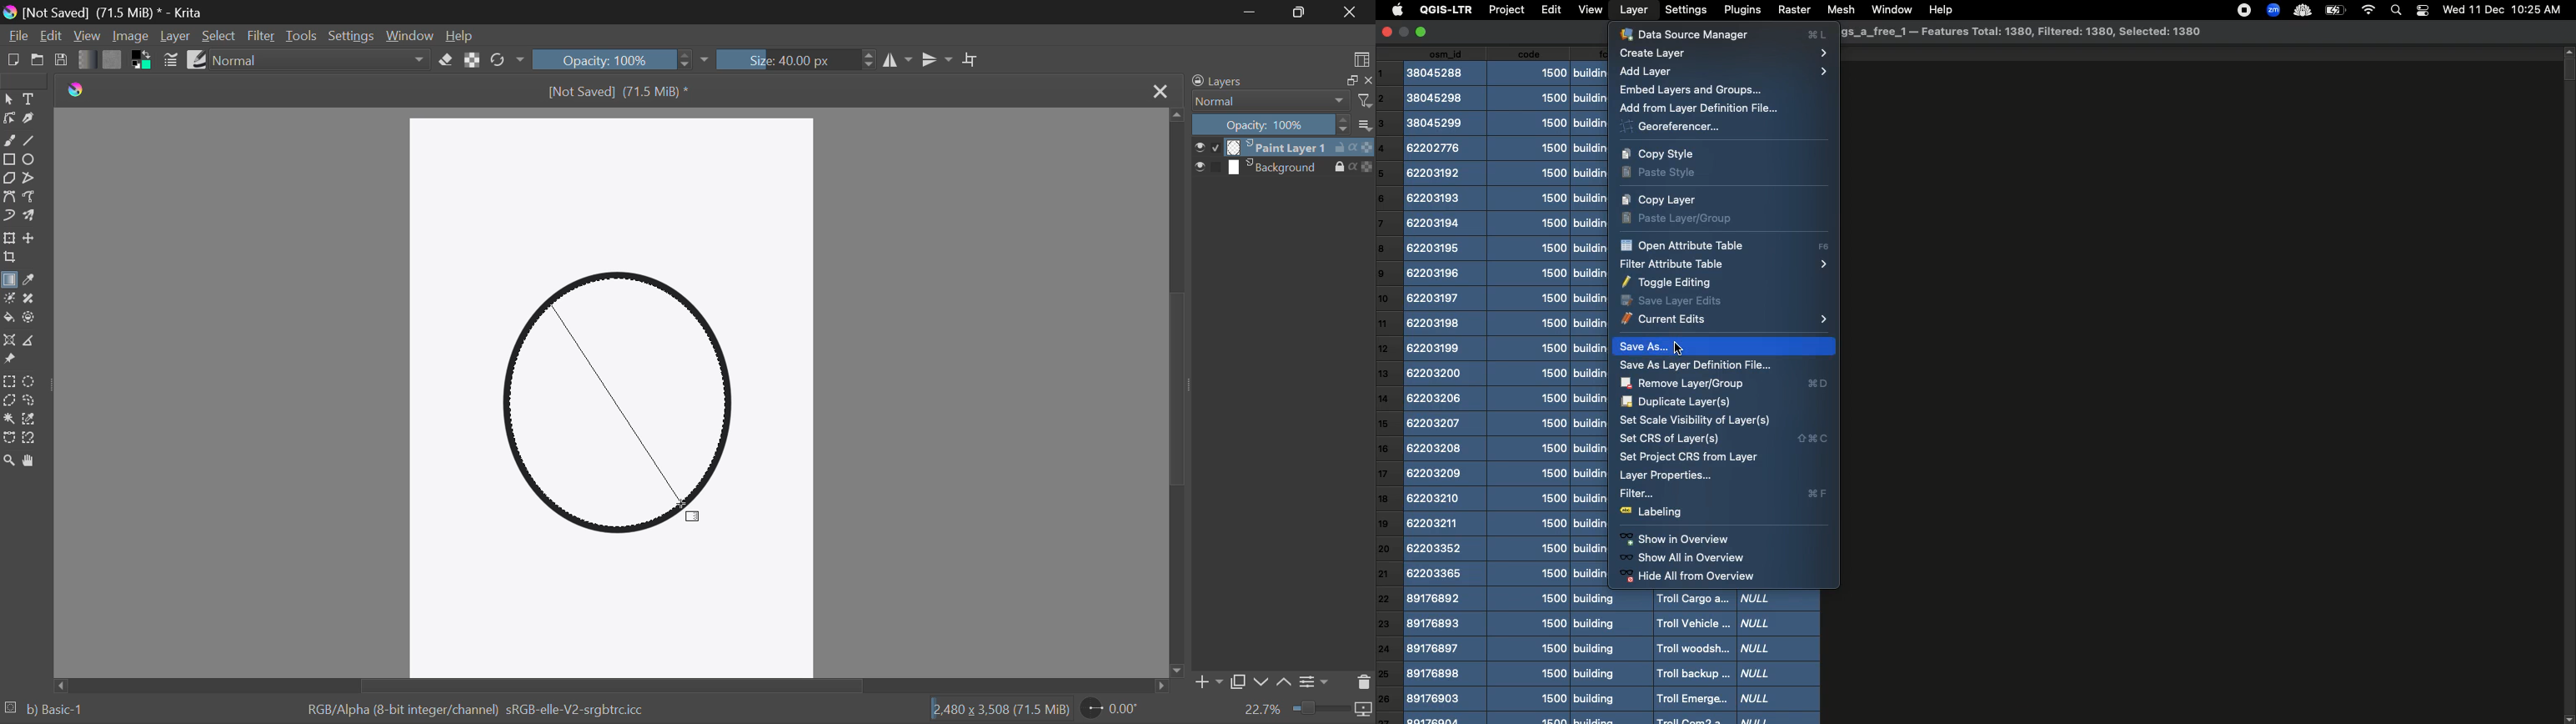 Image resolution: width=2576 pixels, height=728 pixels. Describe the element at coordinates (1690, 457) in the screenshot. I see `Set project CRS from layer` at that location.